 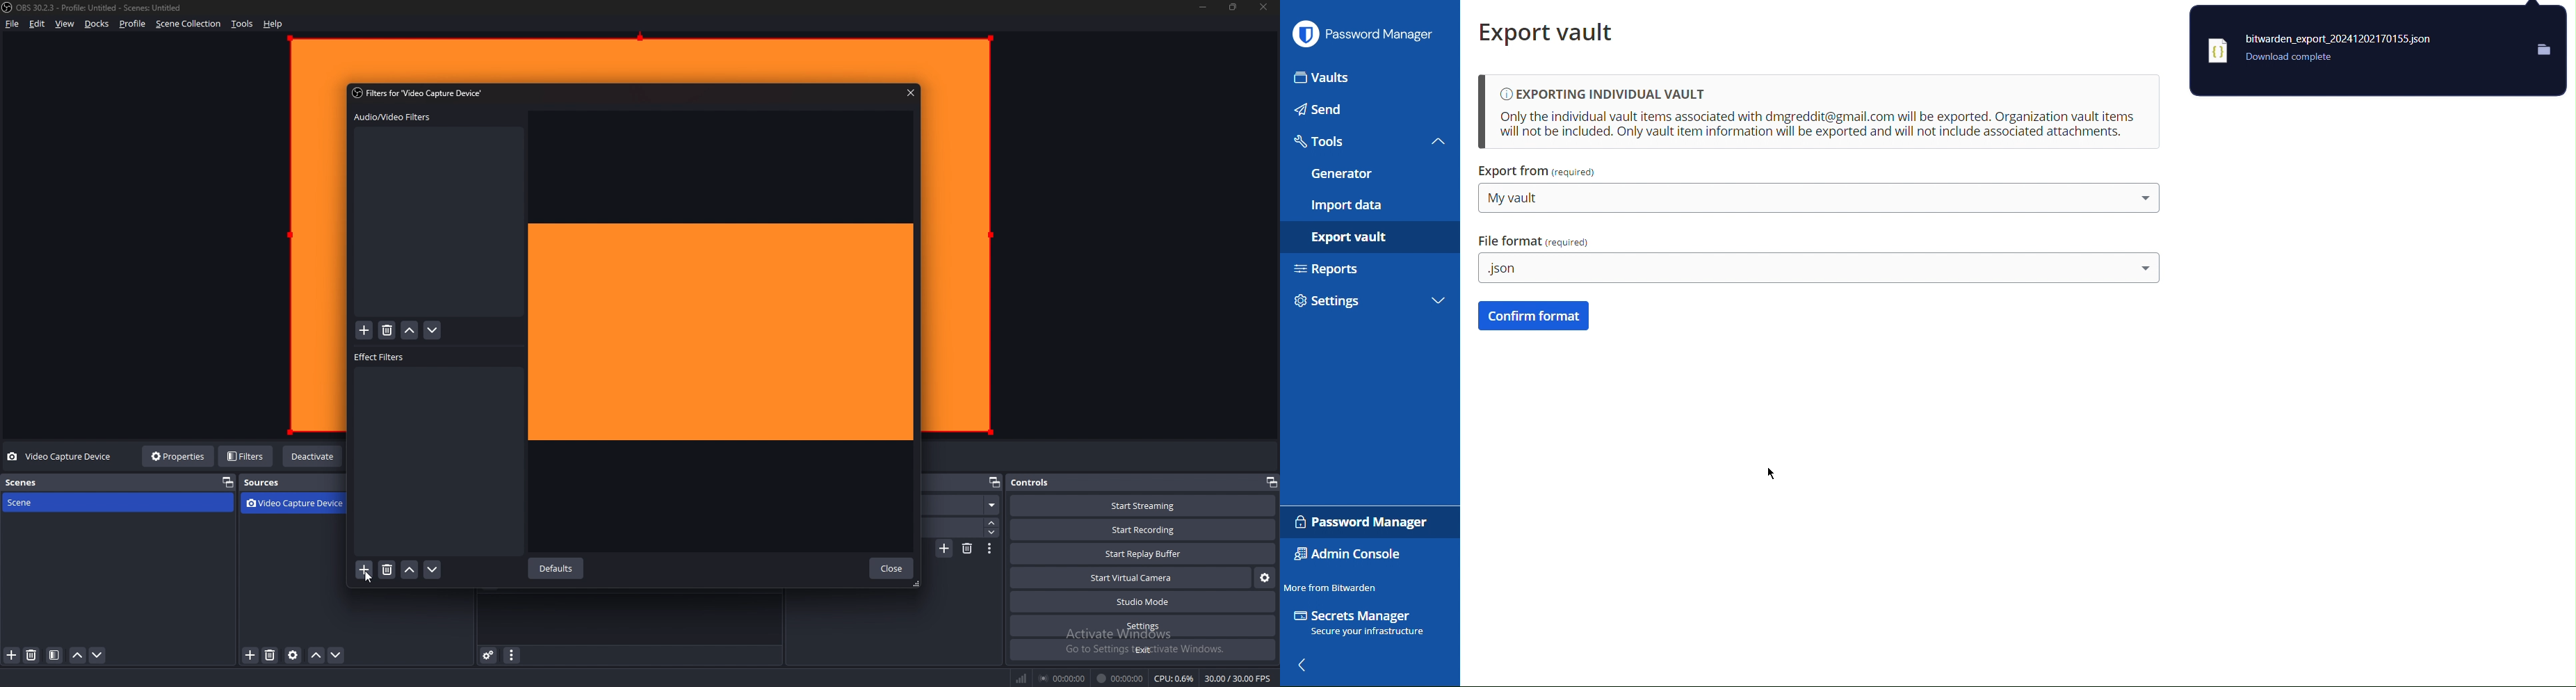 I want to click on move source up, so click(x=316, y=656).